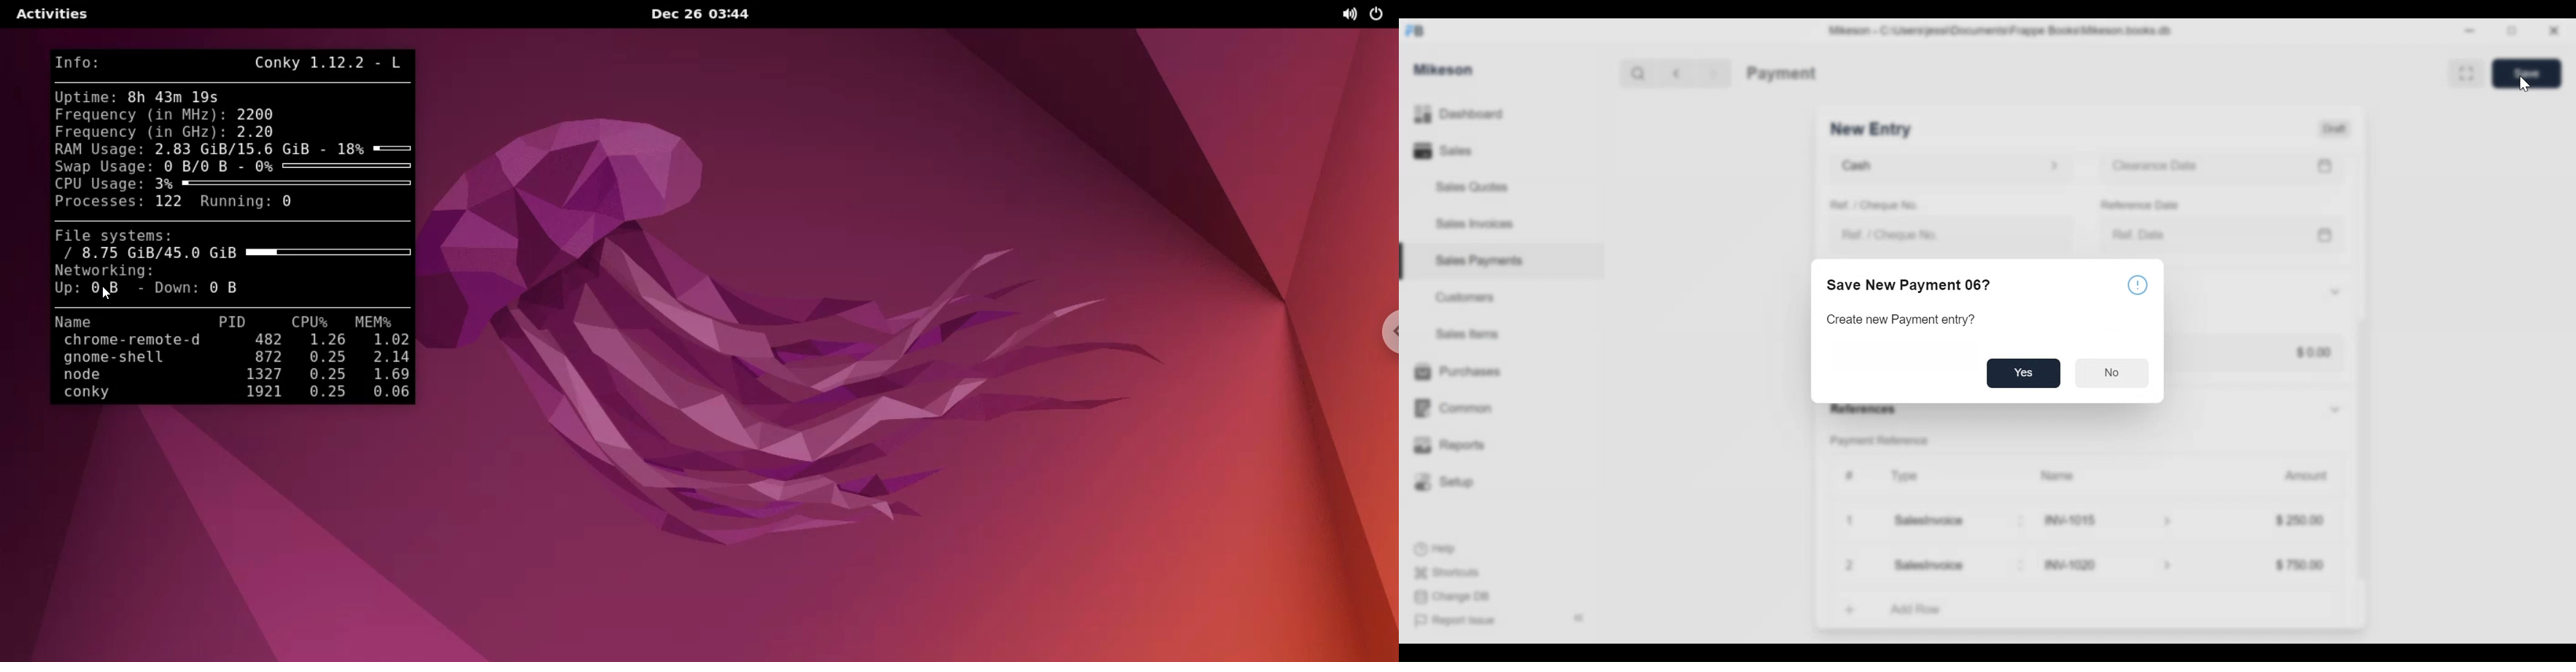 The height and width of the screenshot is (672, 2576). Describe the element at coordinates (266, 374) in the screenshot. I see `1327` at that location.